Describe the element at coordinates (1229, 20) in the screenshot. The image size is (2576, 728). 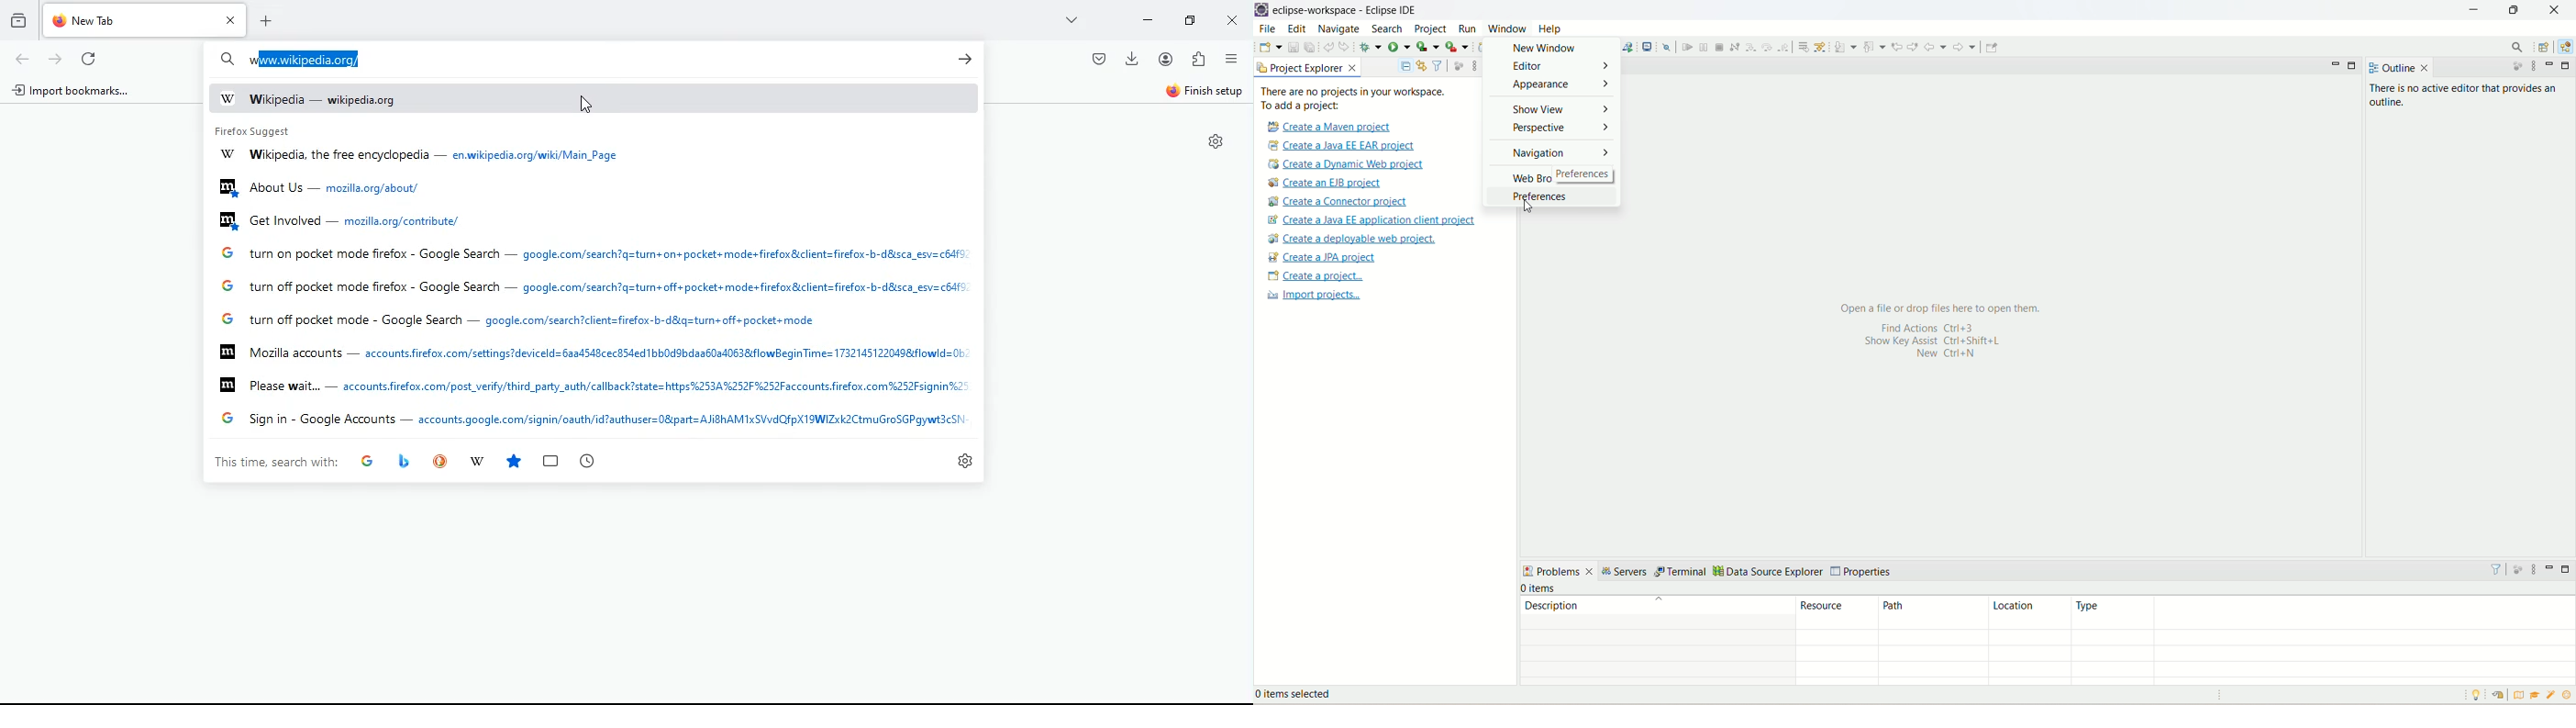
I see `close` at that location.